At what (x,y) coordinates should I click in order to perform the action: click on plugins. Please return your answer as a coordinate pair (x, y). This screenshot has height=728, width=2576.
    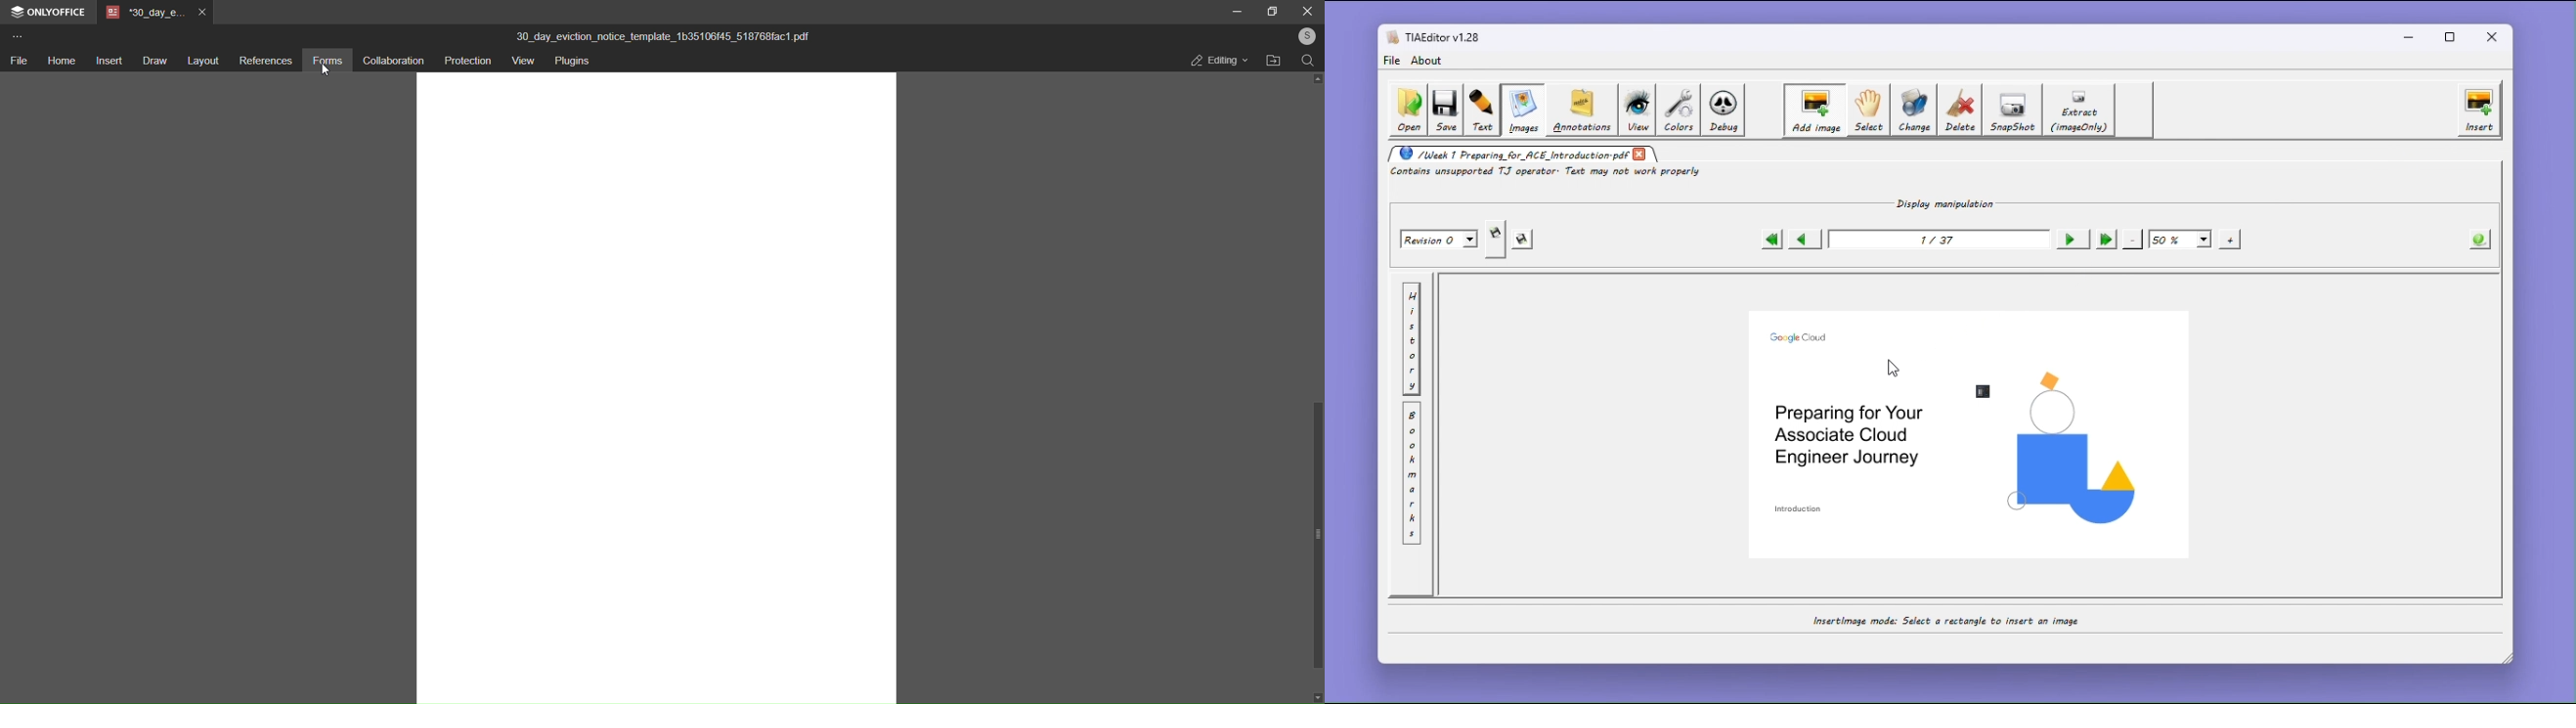
    Looking at the image, I should click on (572, 61).